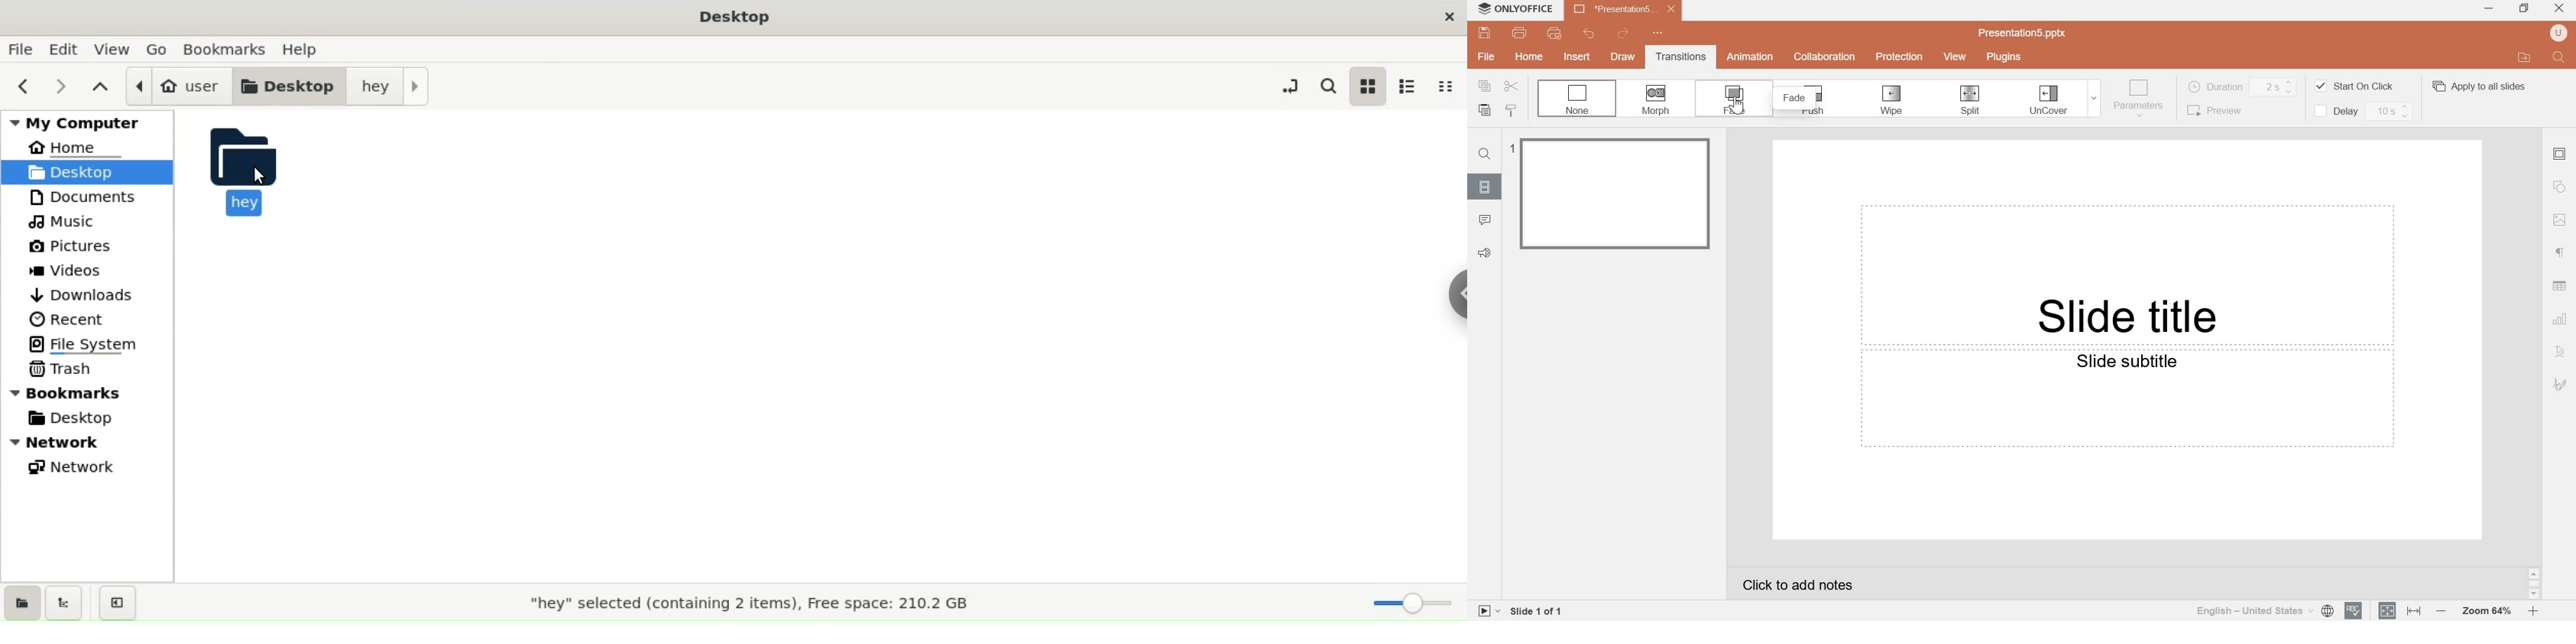 The image size is (2576, 644). Describe the element at coordinates (1483, 34) in the screenshot. I see `Save` at that location.